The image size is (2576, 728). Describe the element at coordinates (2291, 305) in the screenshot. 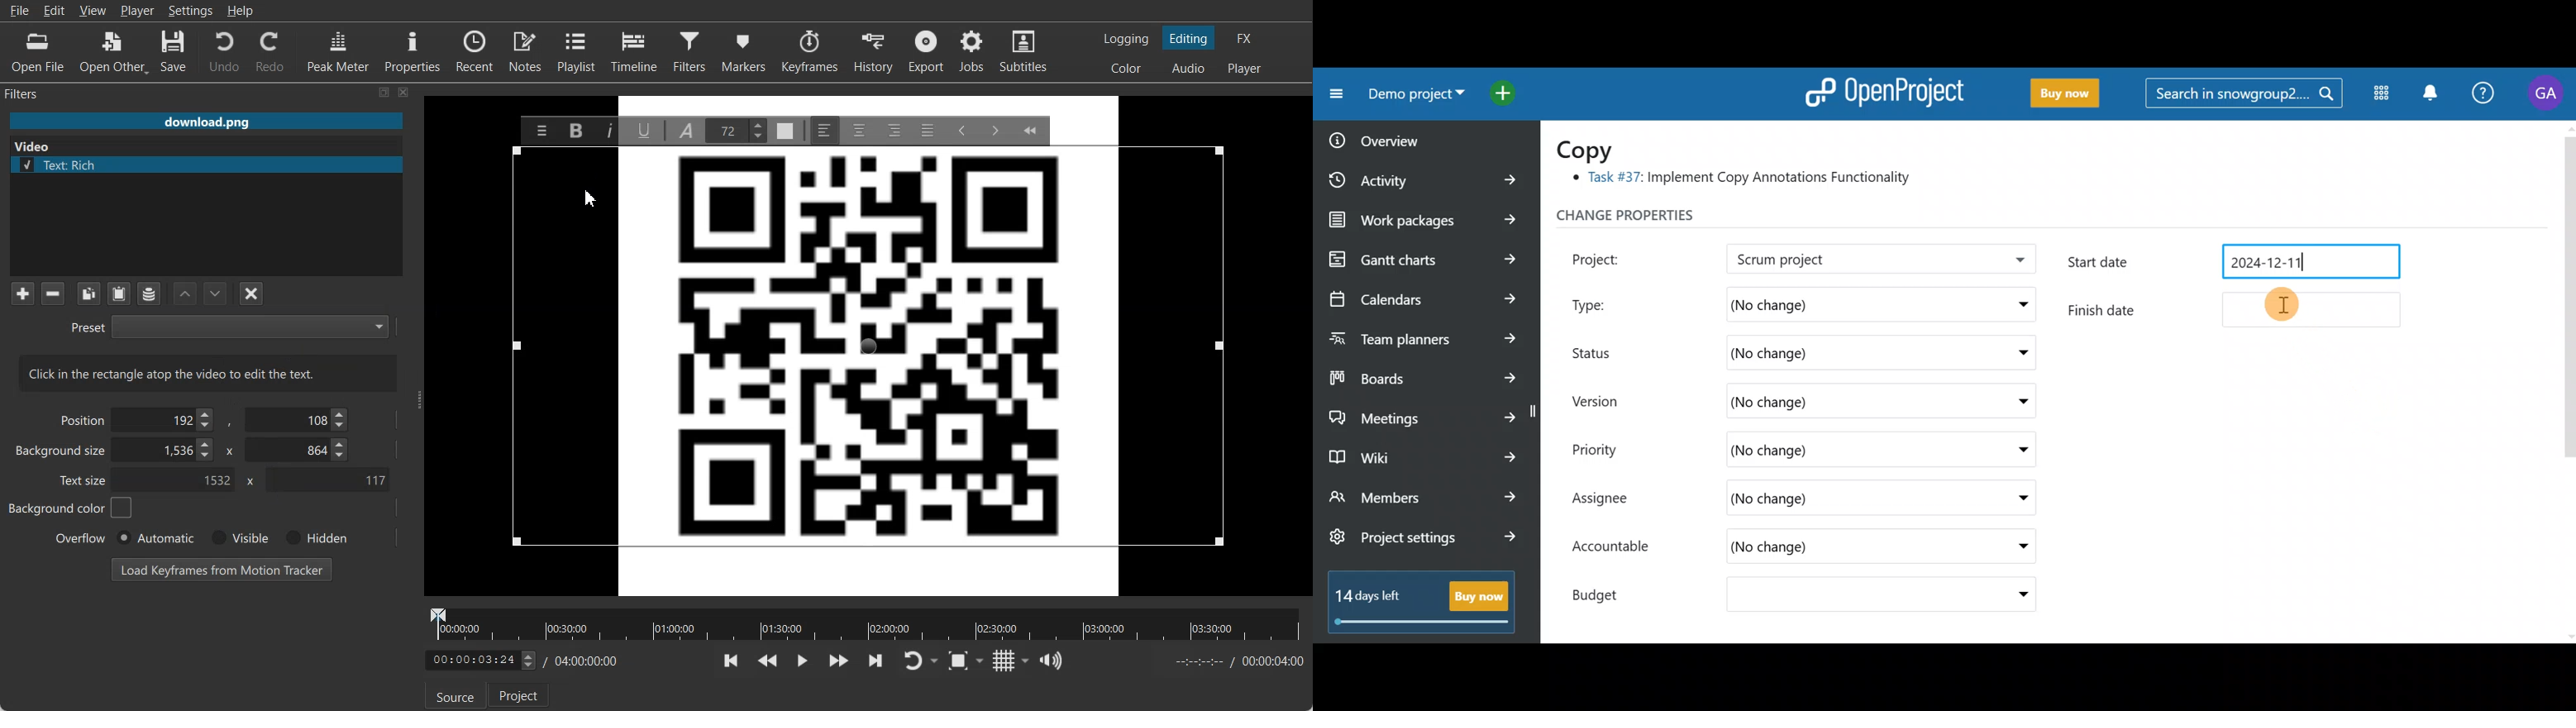

I see `Cursor` at that location.